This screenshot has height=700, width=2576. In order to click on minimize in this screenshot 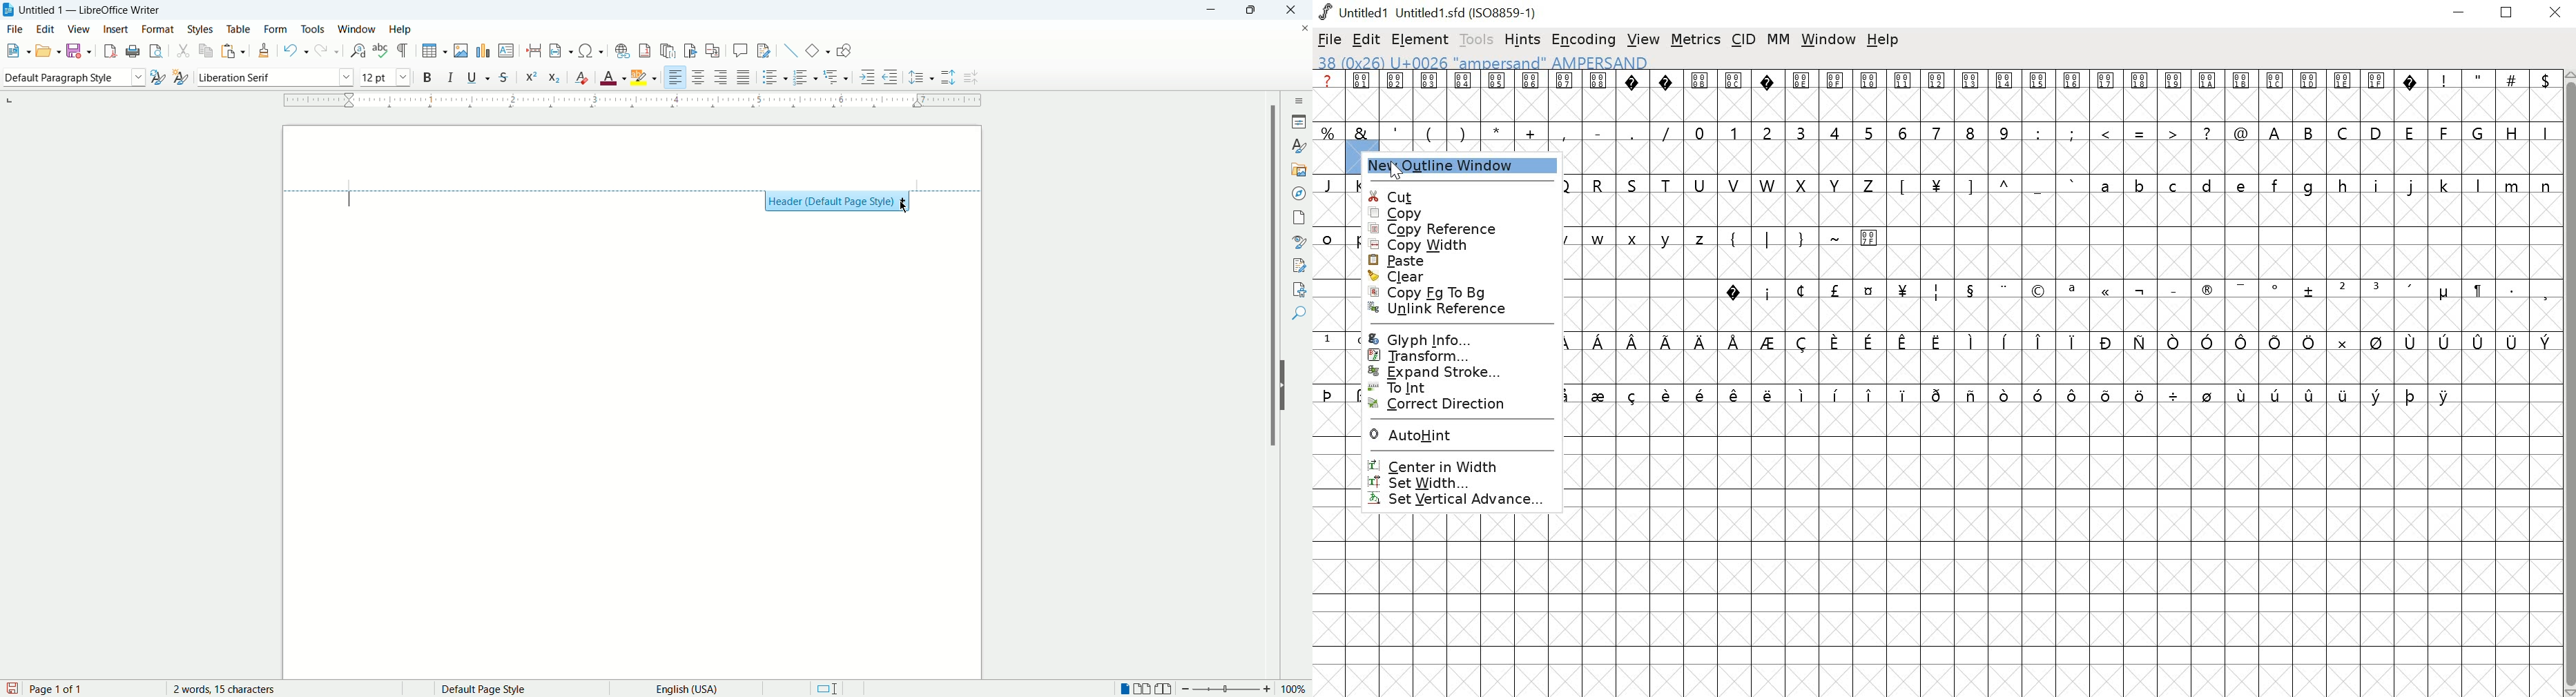, I will do `click(1216, 11)`.